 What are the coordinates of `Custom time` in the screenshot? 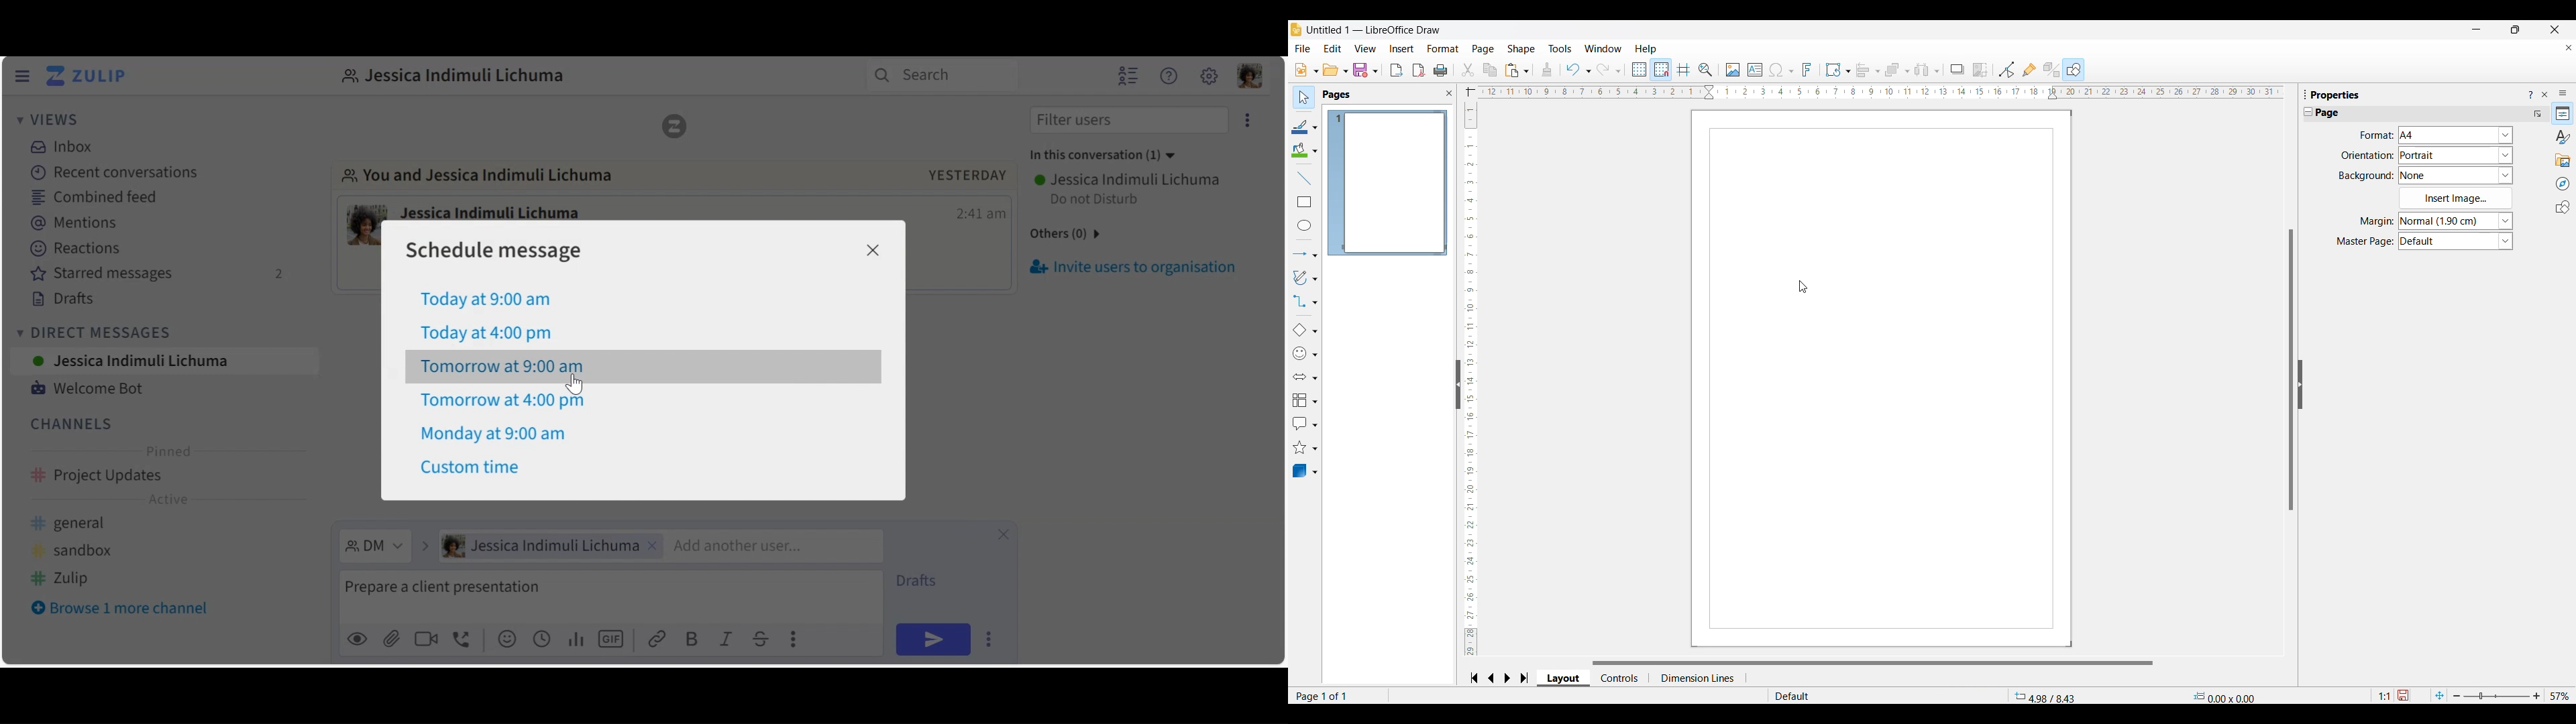 It's located at (480, 469).